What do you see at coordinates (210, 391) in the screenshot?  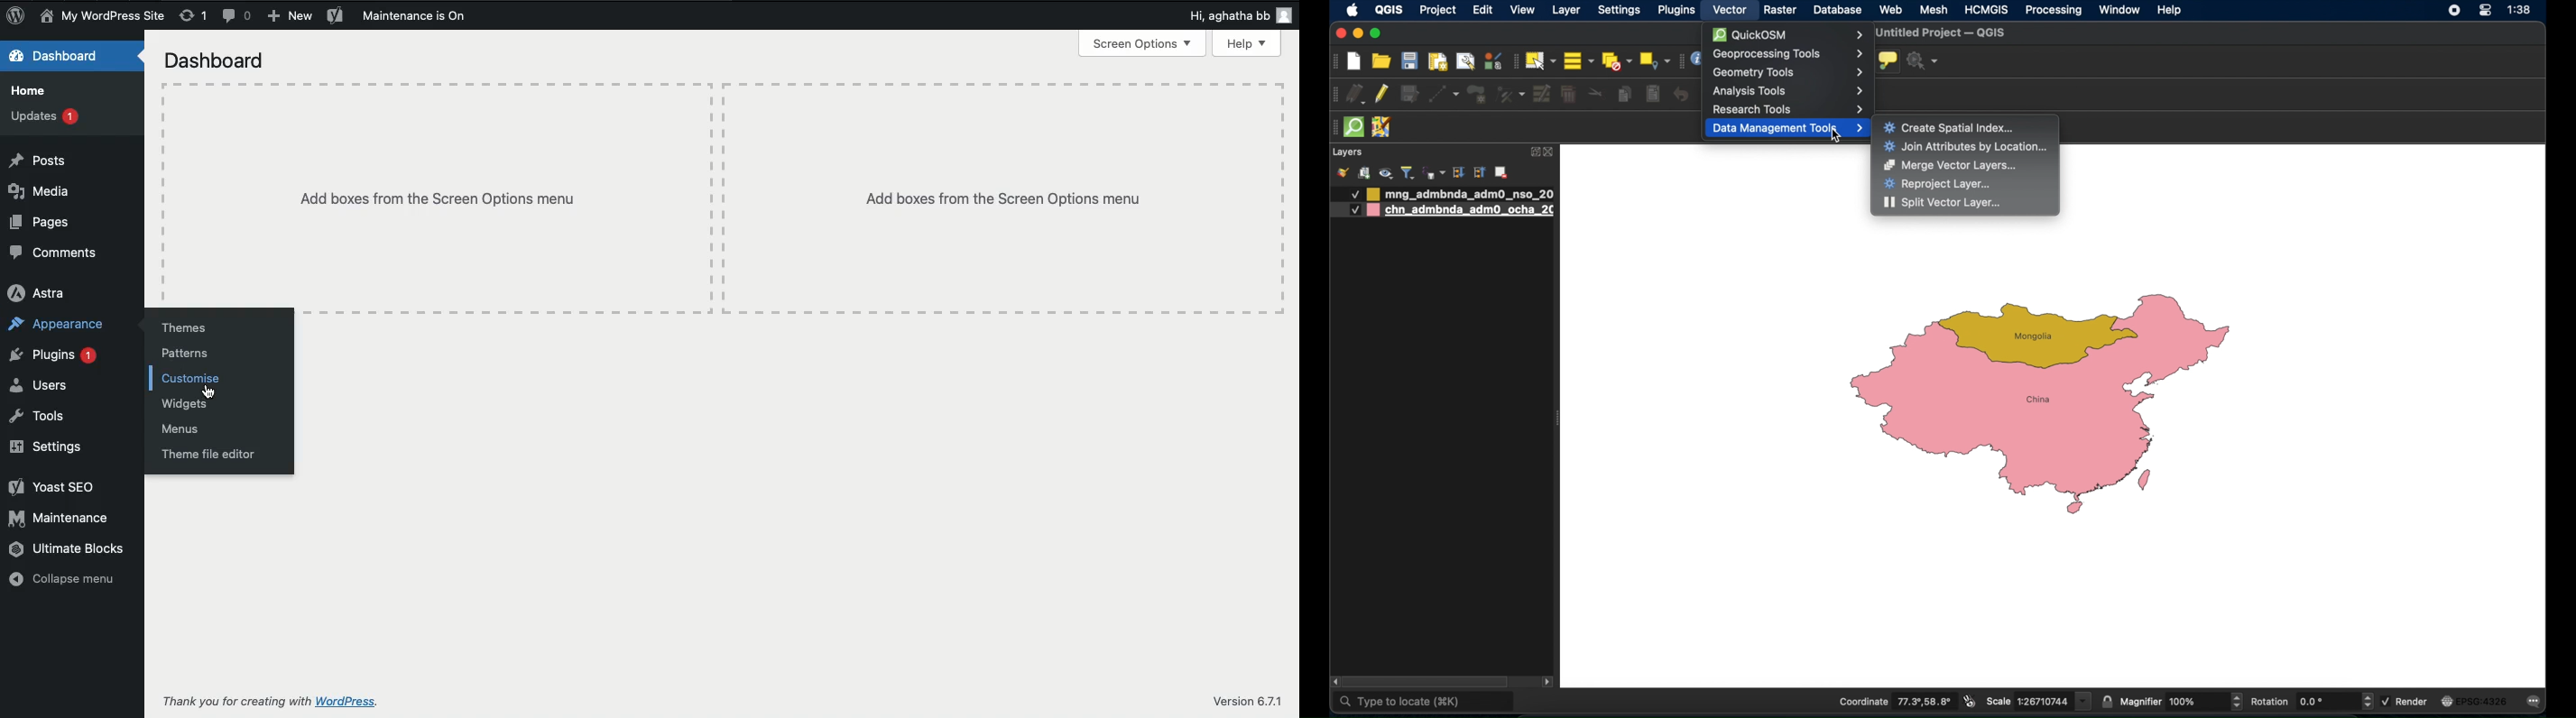 I see `cursor` at bounding box center [210, 391].